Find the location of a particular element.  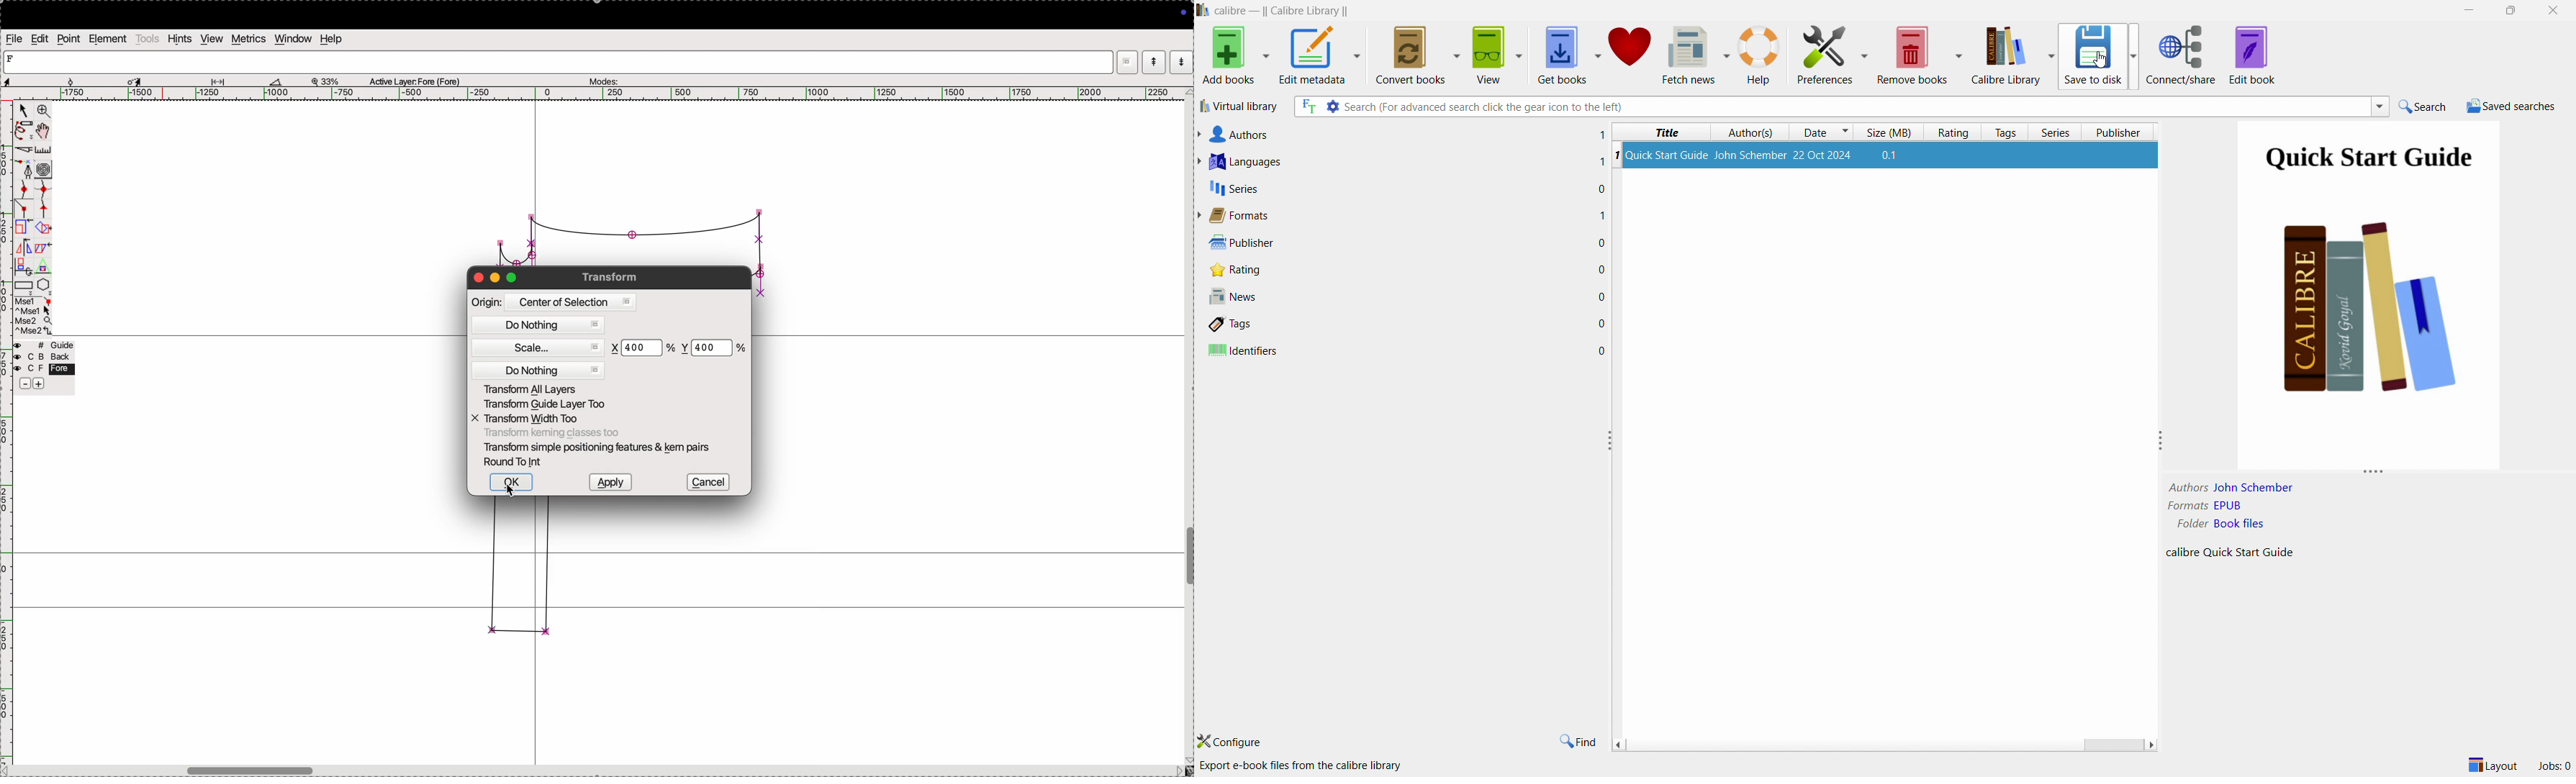

0 is located at coordinates (1604, 351).